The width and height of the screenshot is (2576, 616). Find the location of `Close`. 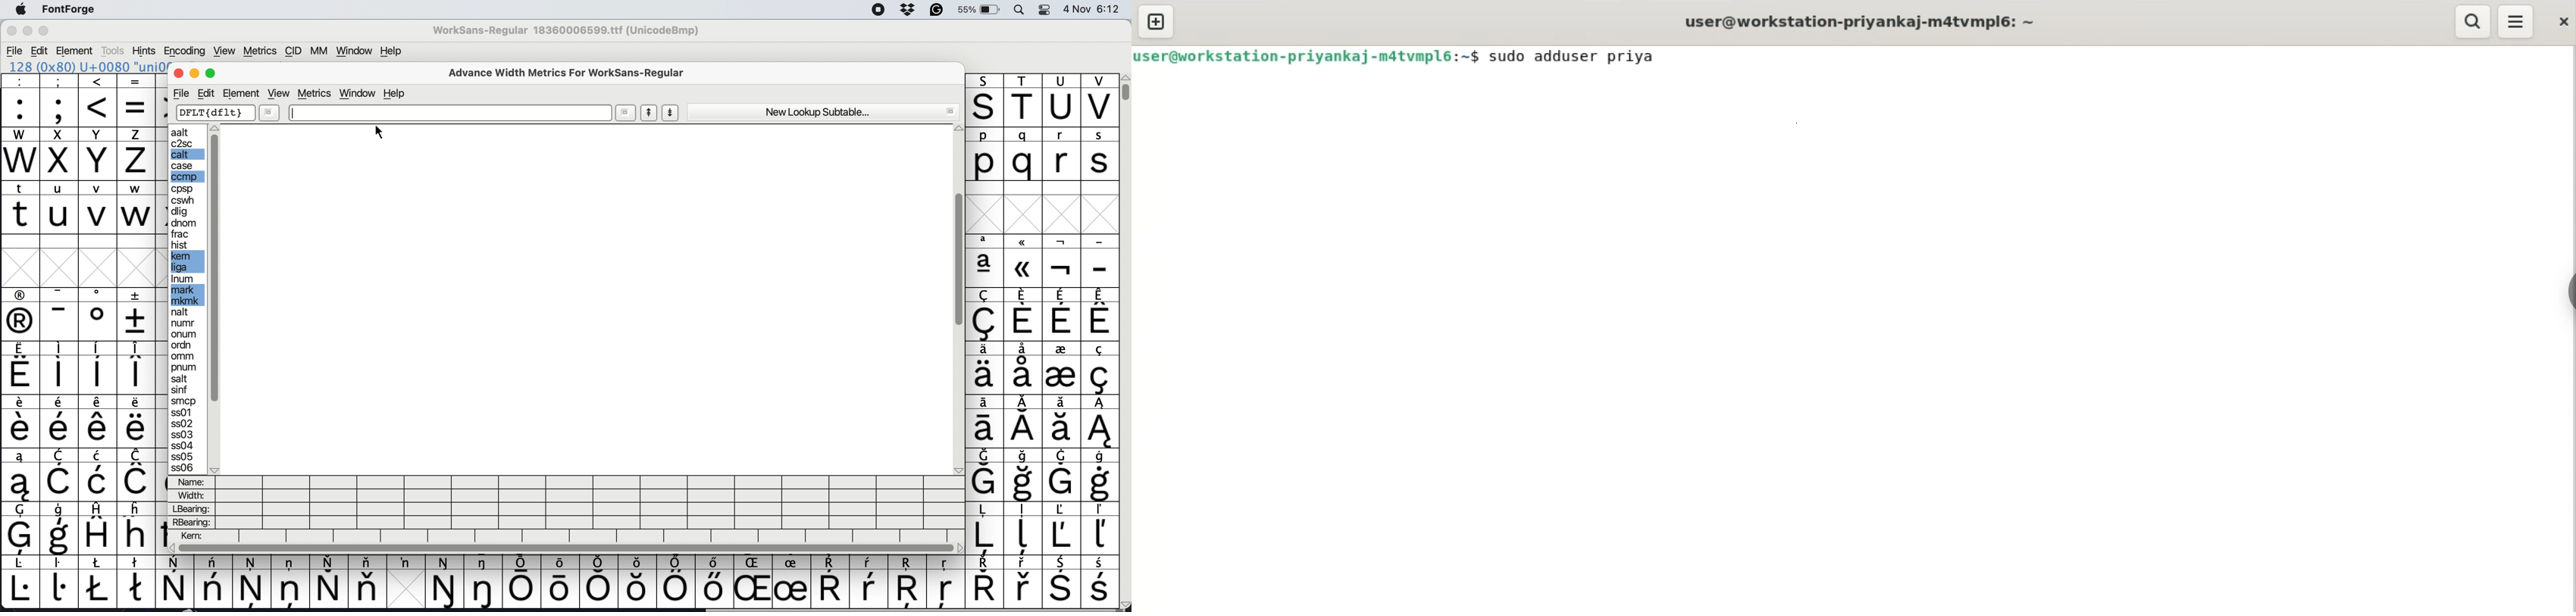

Close is located at coordinates (11, 29).